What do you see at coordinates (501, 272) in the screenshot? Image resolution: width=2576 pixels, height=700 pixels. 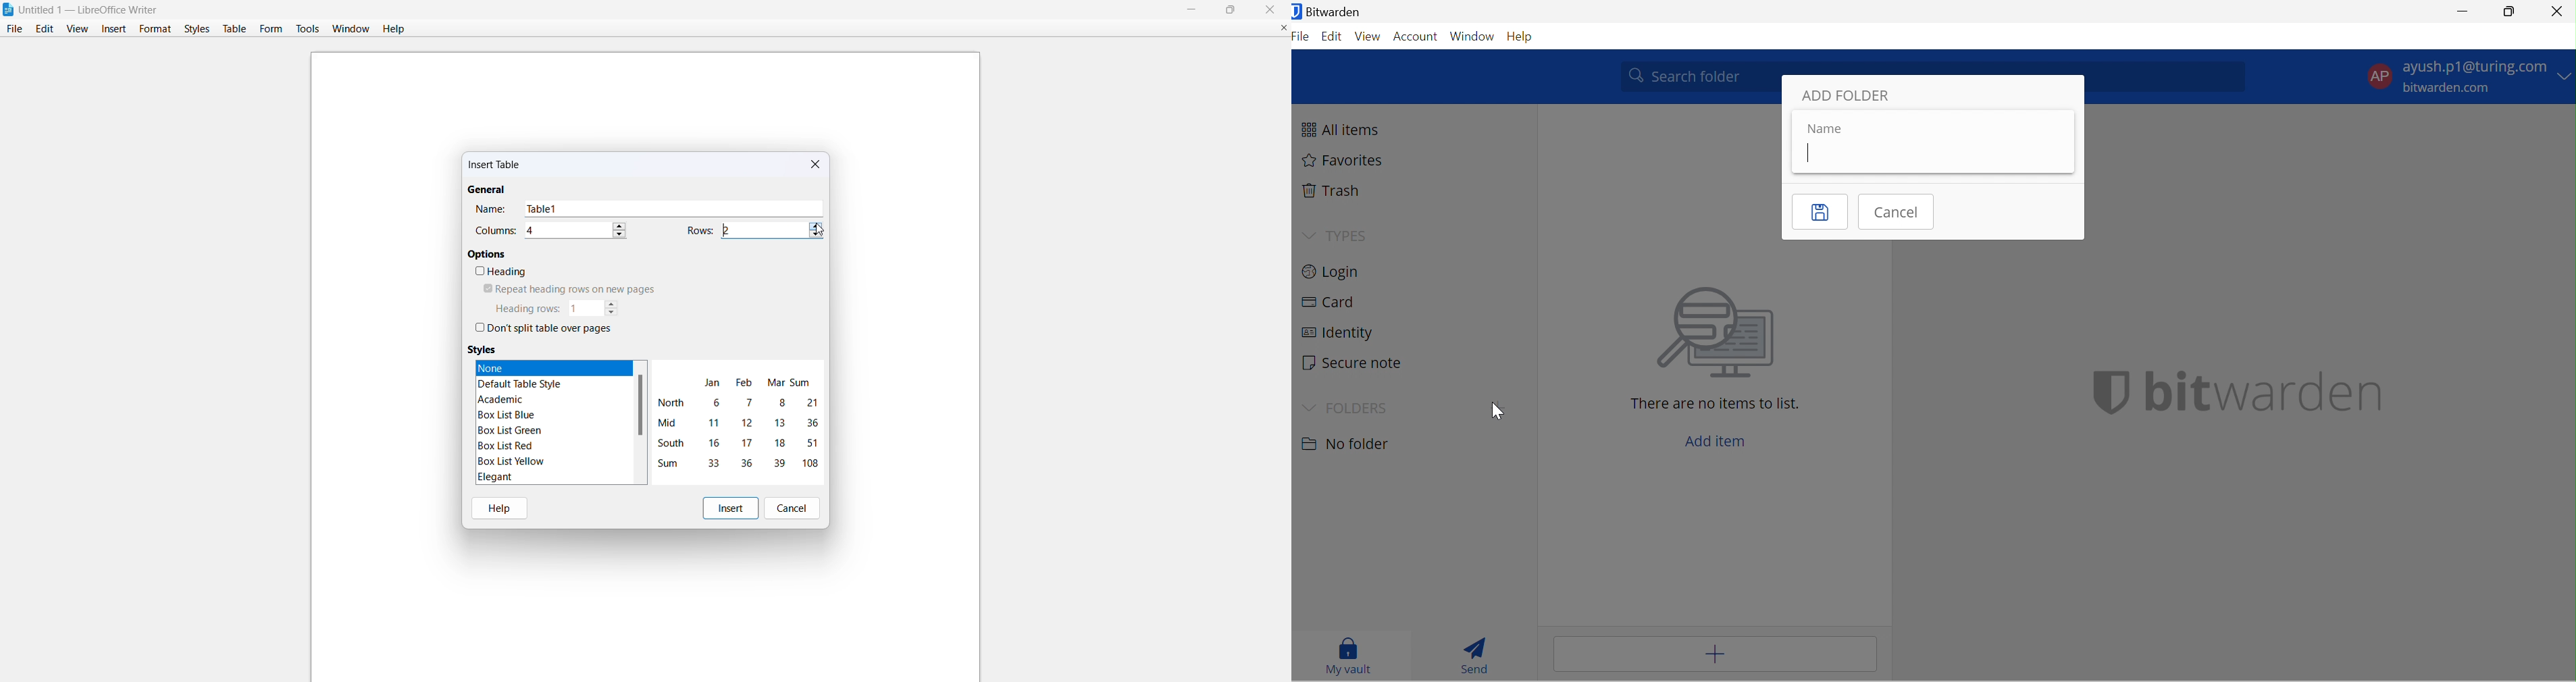 I see `heading` at bounding box center [501, 272].